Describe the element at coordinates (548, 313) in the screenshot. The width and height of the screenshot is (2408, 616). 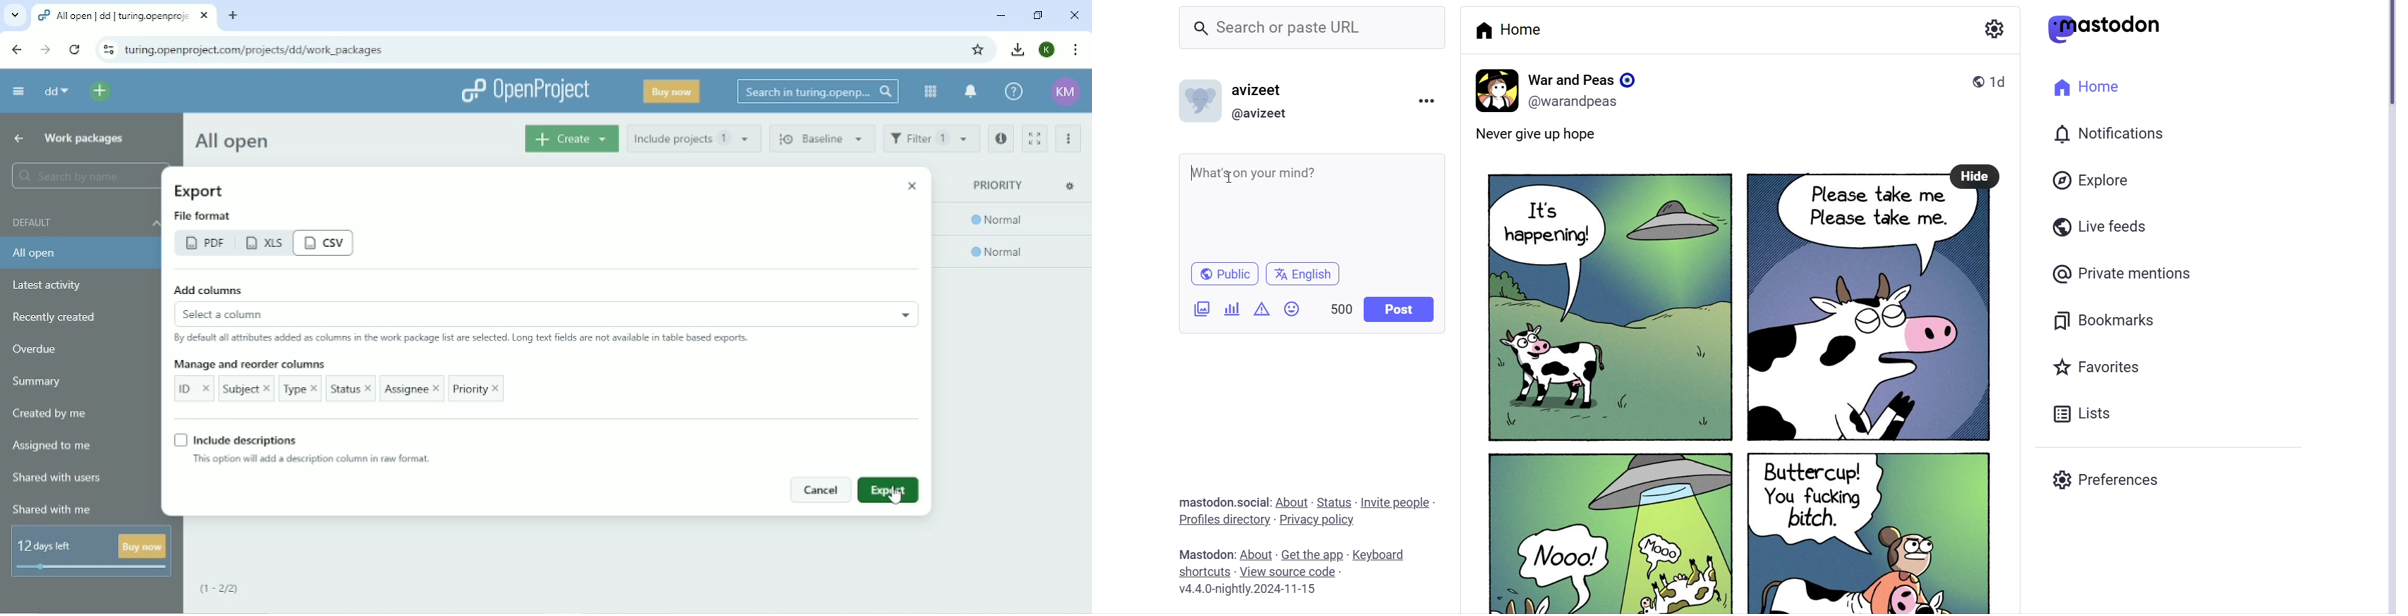
I see `select a column` at that location.